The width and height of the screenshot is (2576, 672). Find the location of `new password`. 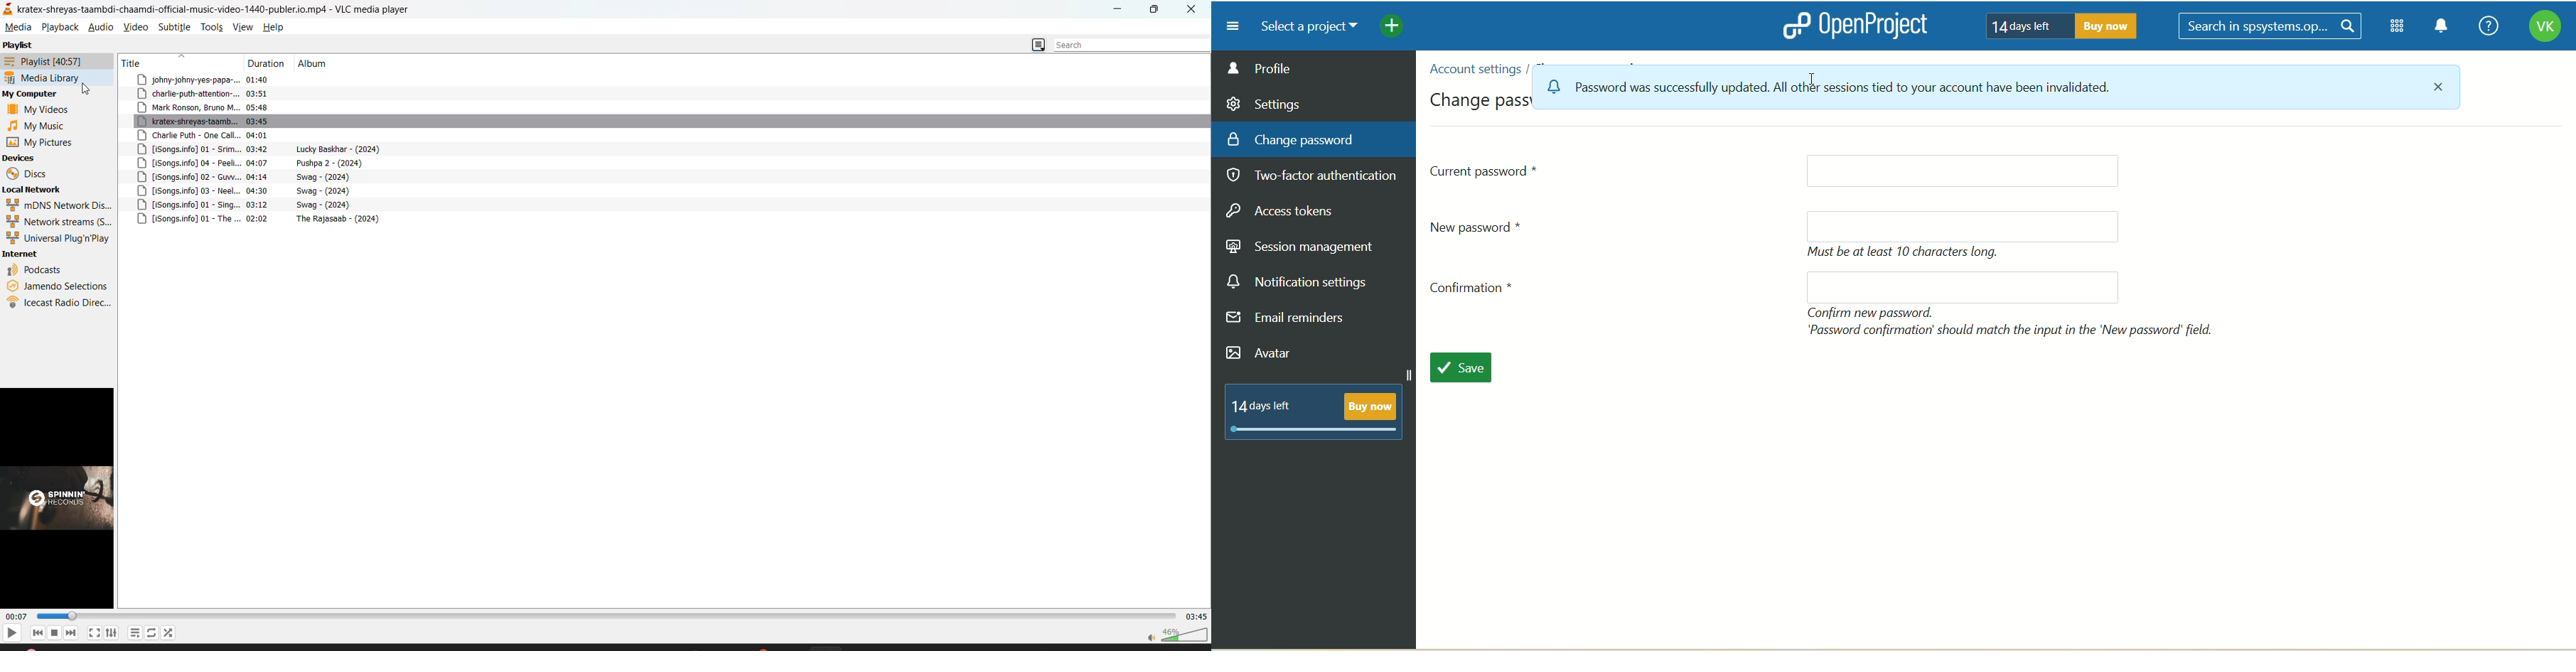

new password is located at coordinates (1483, 226).